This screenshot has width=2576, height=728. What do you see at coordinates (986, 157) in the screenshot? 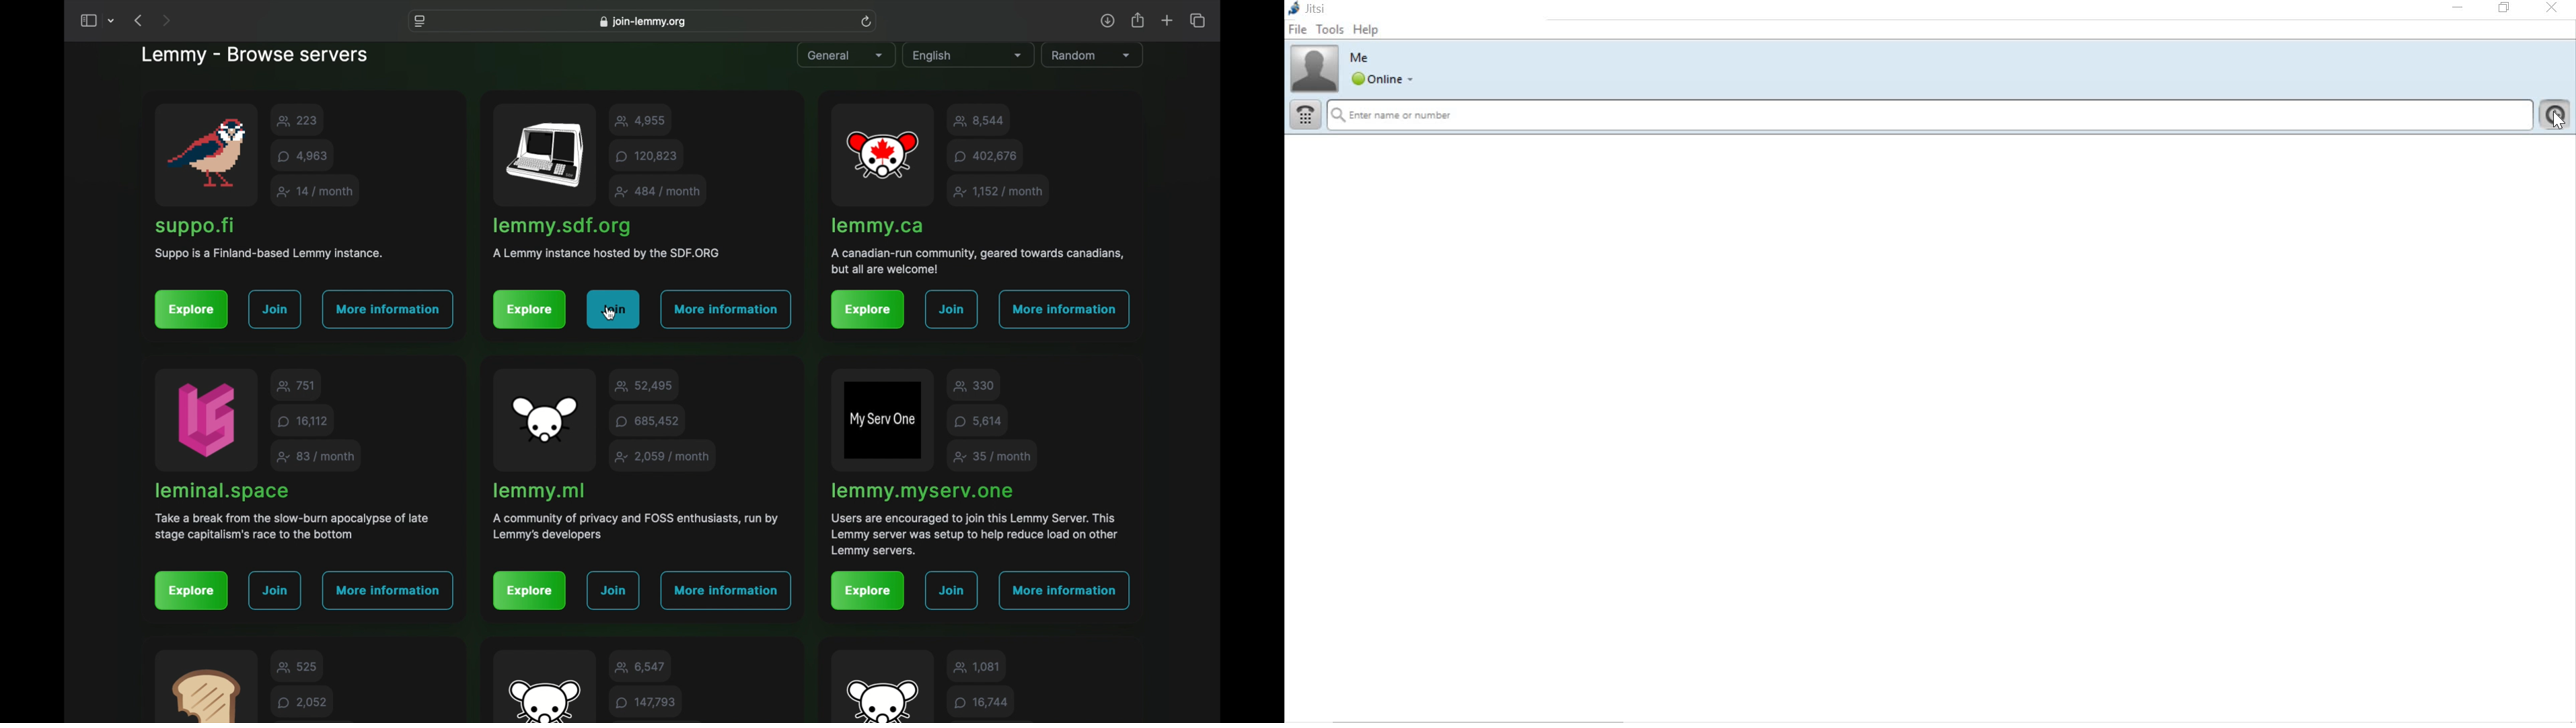
I see `comments` at bounding box center [986, 157].